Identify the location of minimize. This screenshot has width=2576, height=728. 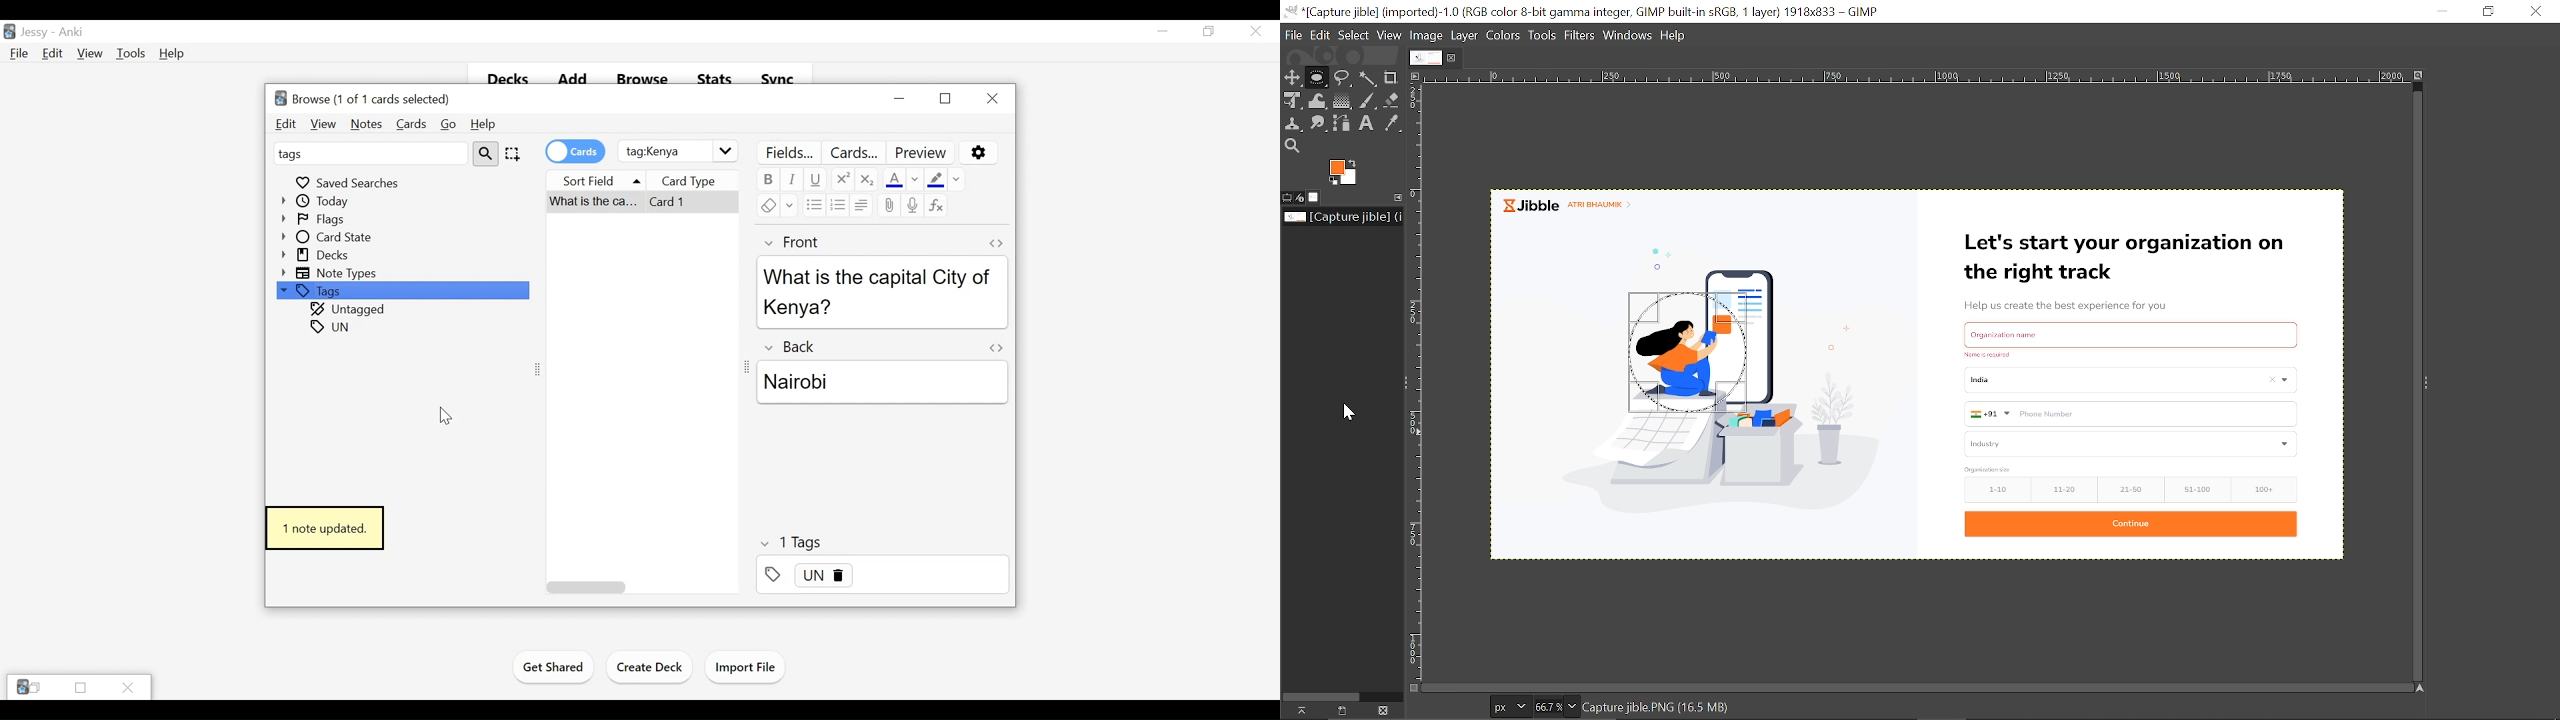
(901, 99).